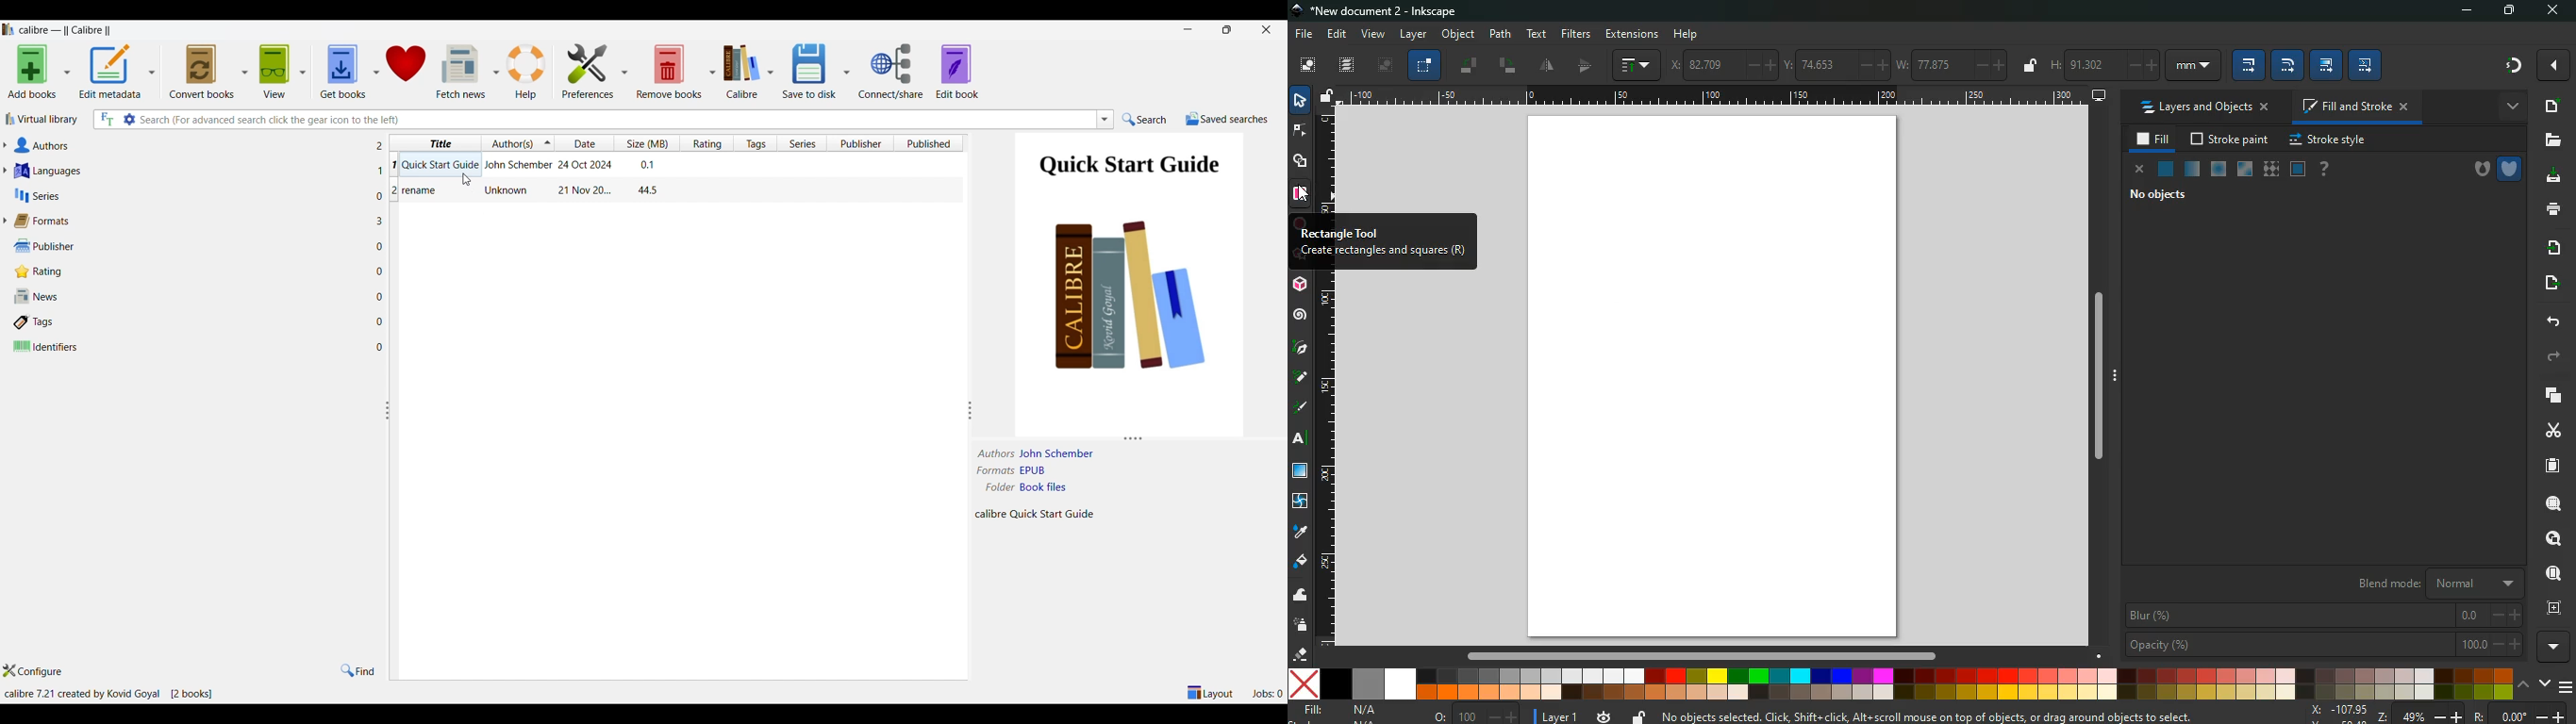  Describe the element at coordinates (341, 72) in the screenshot. I see `Get books` at that location.